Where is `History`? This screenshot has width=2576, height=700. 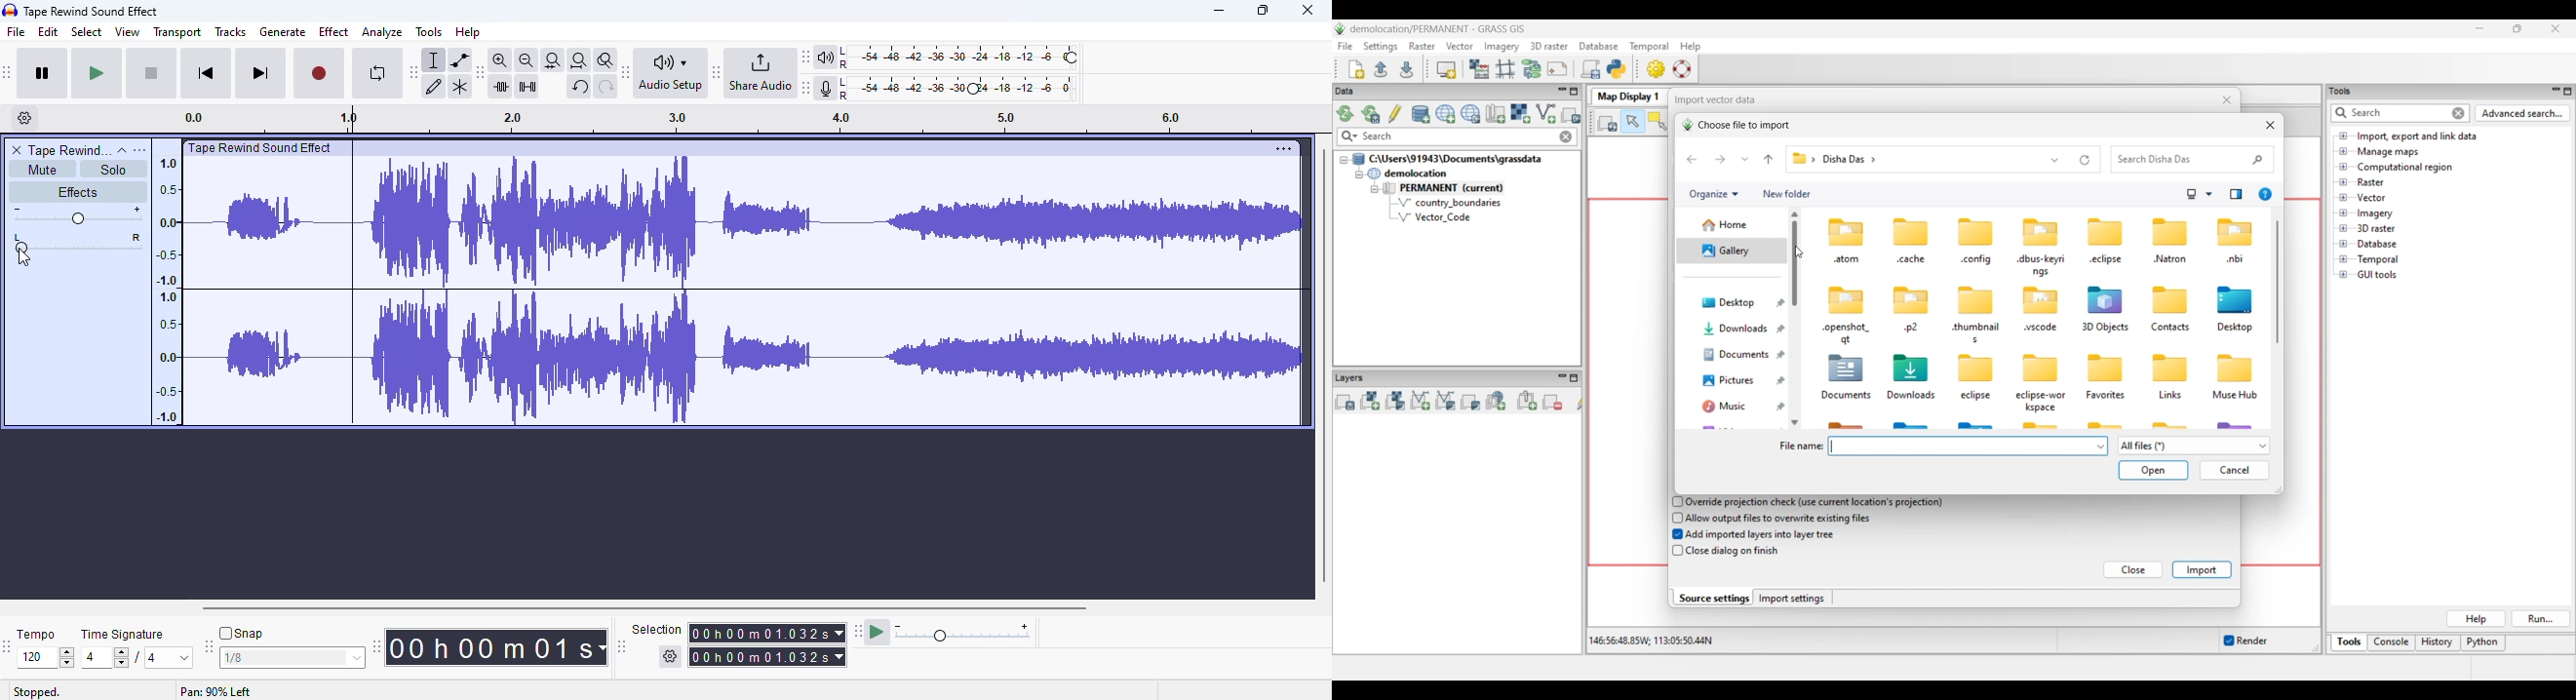
History is located at coordinates (2438, 643).